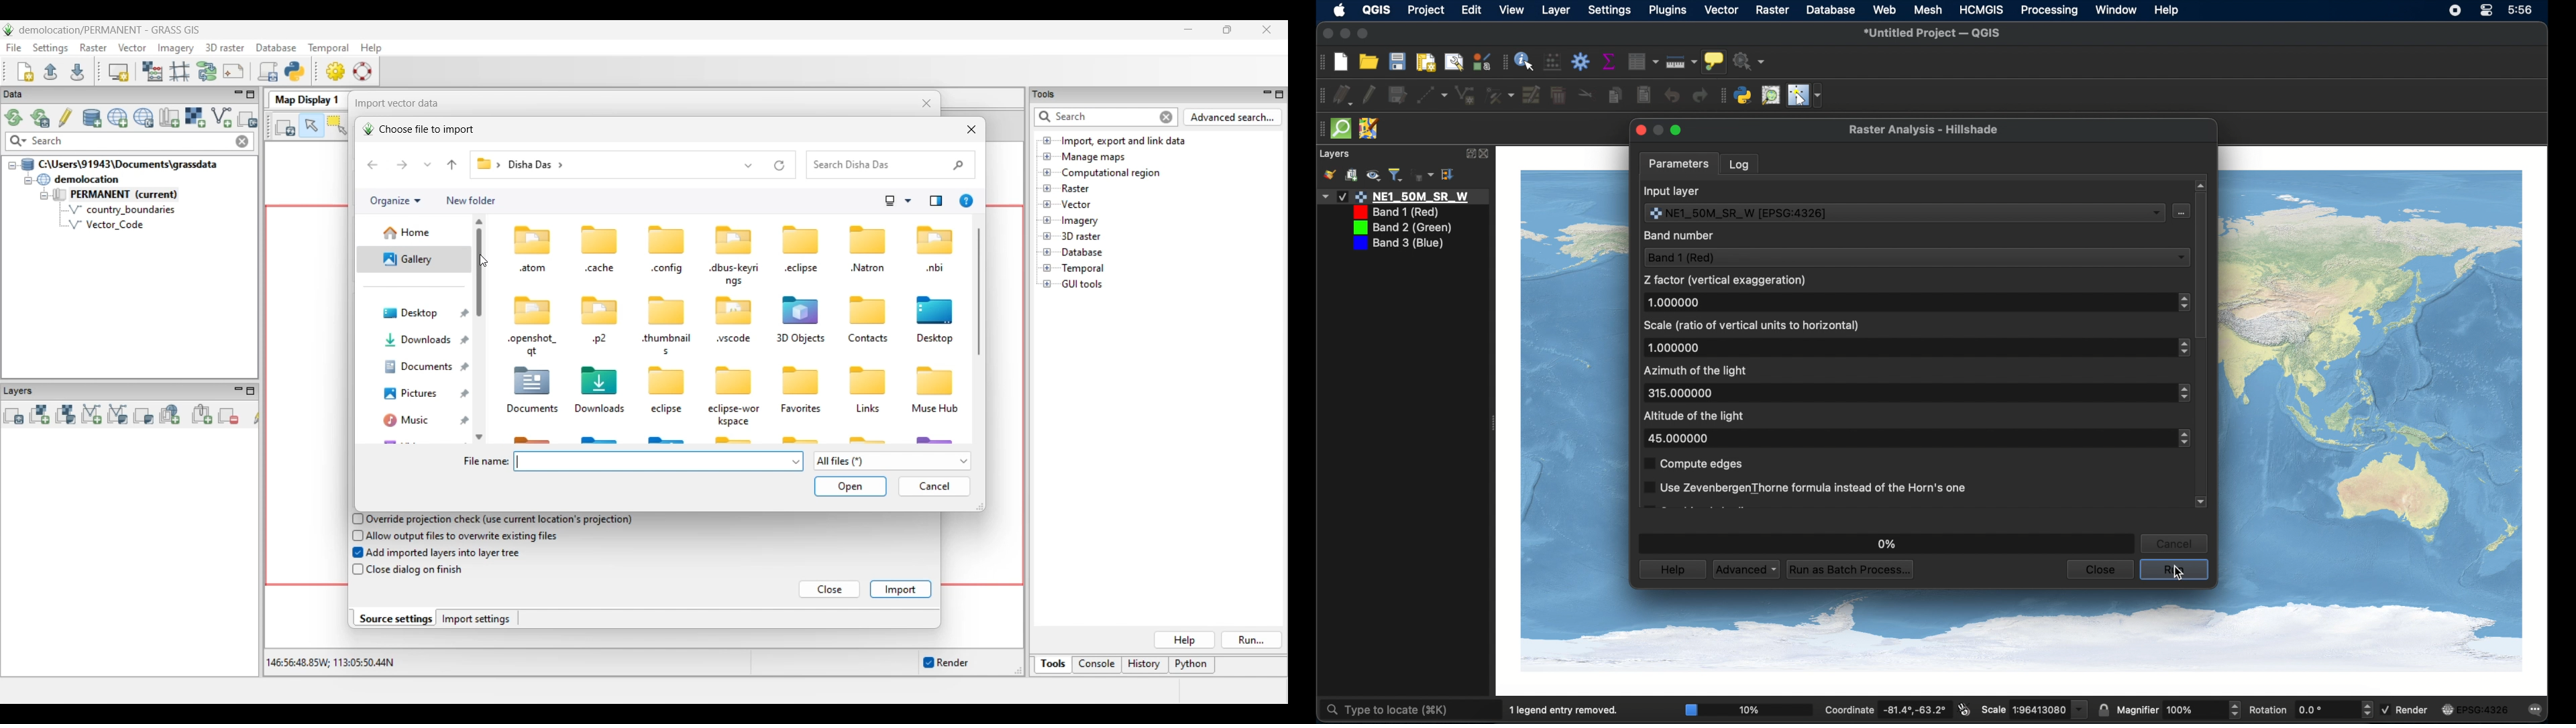 Image resolution: width=2576 pixels, height=728 pixels. What do you see at coordinates (1364, 34) in the screenshot?
I see `maximize` at bounding box center [1364, 34].